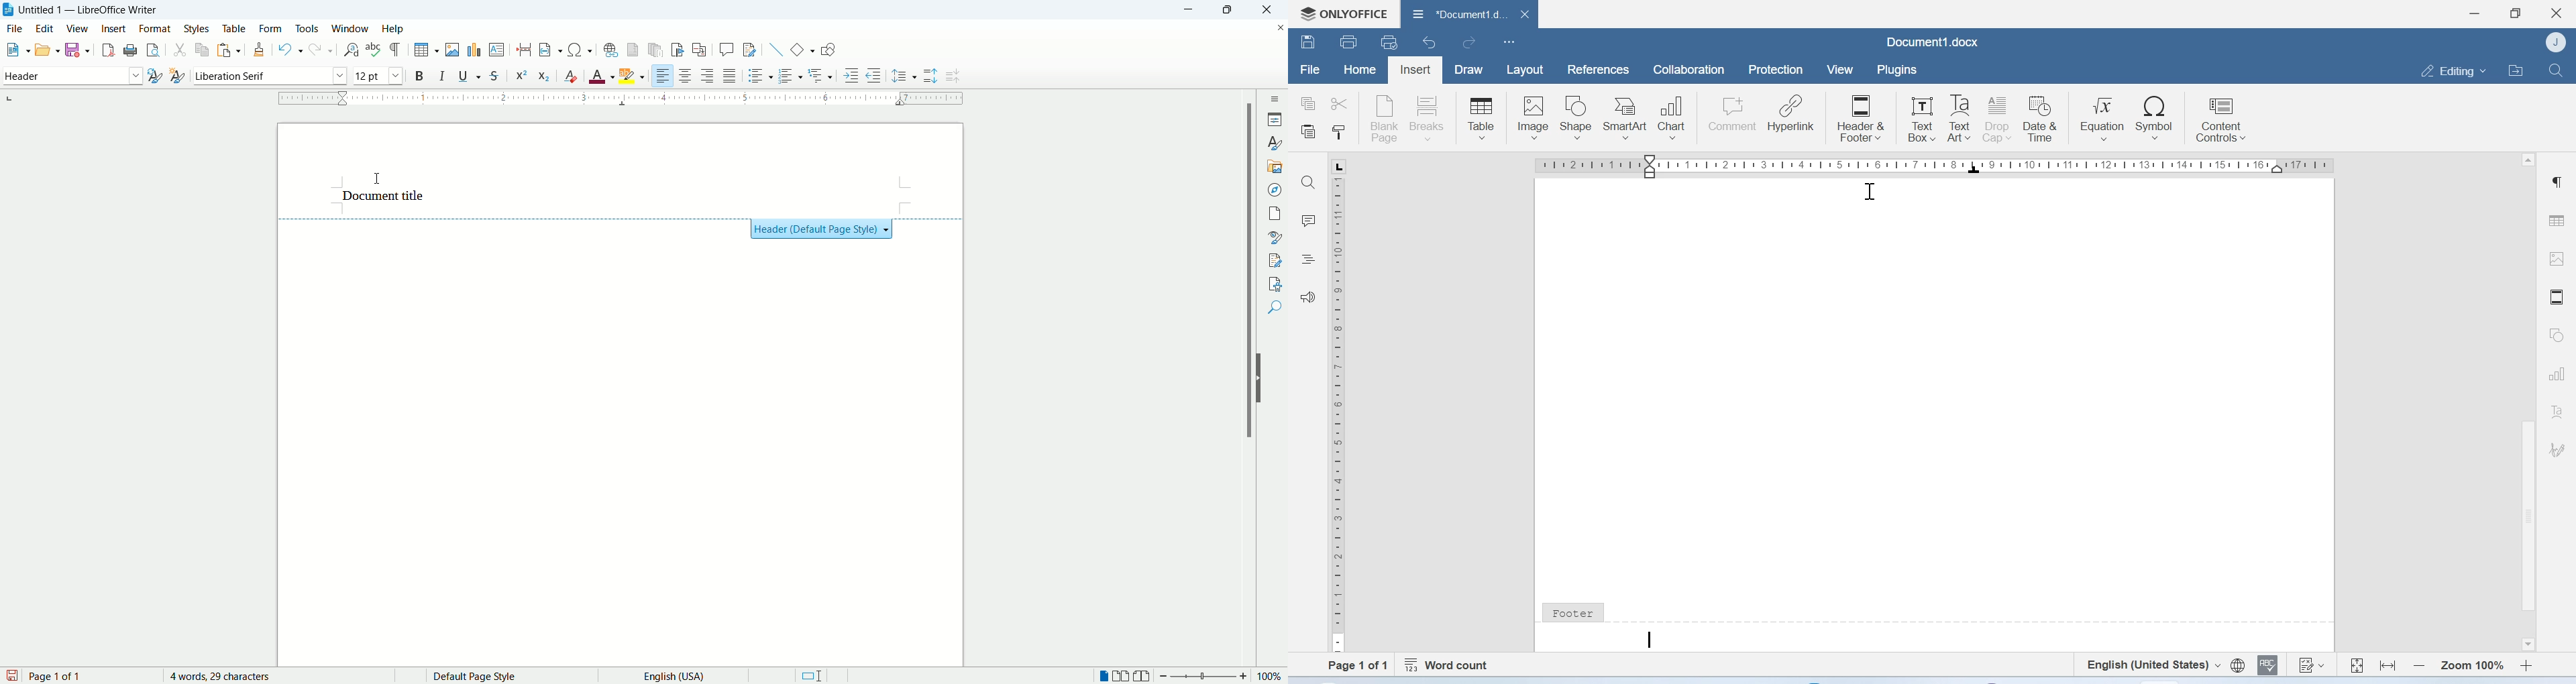 The image size is (2576, 700). I want to click on Image, so click(2559, 261).